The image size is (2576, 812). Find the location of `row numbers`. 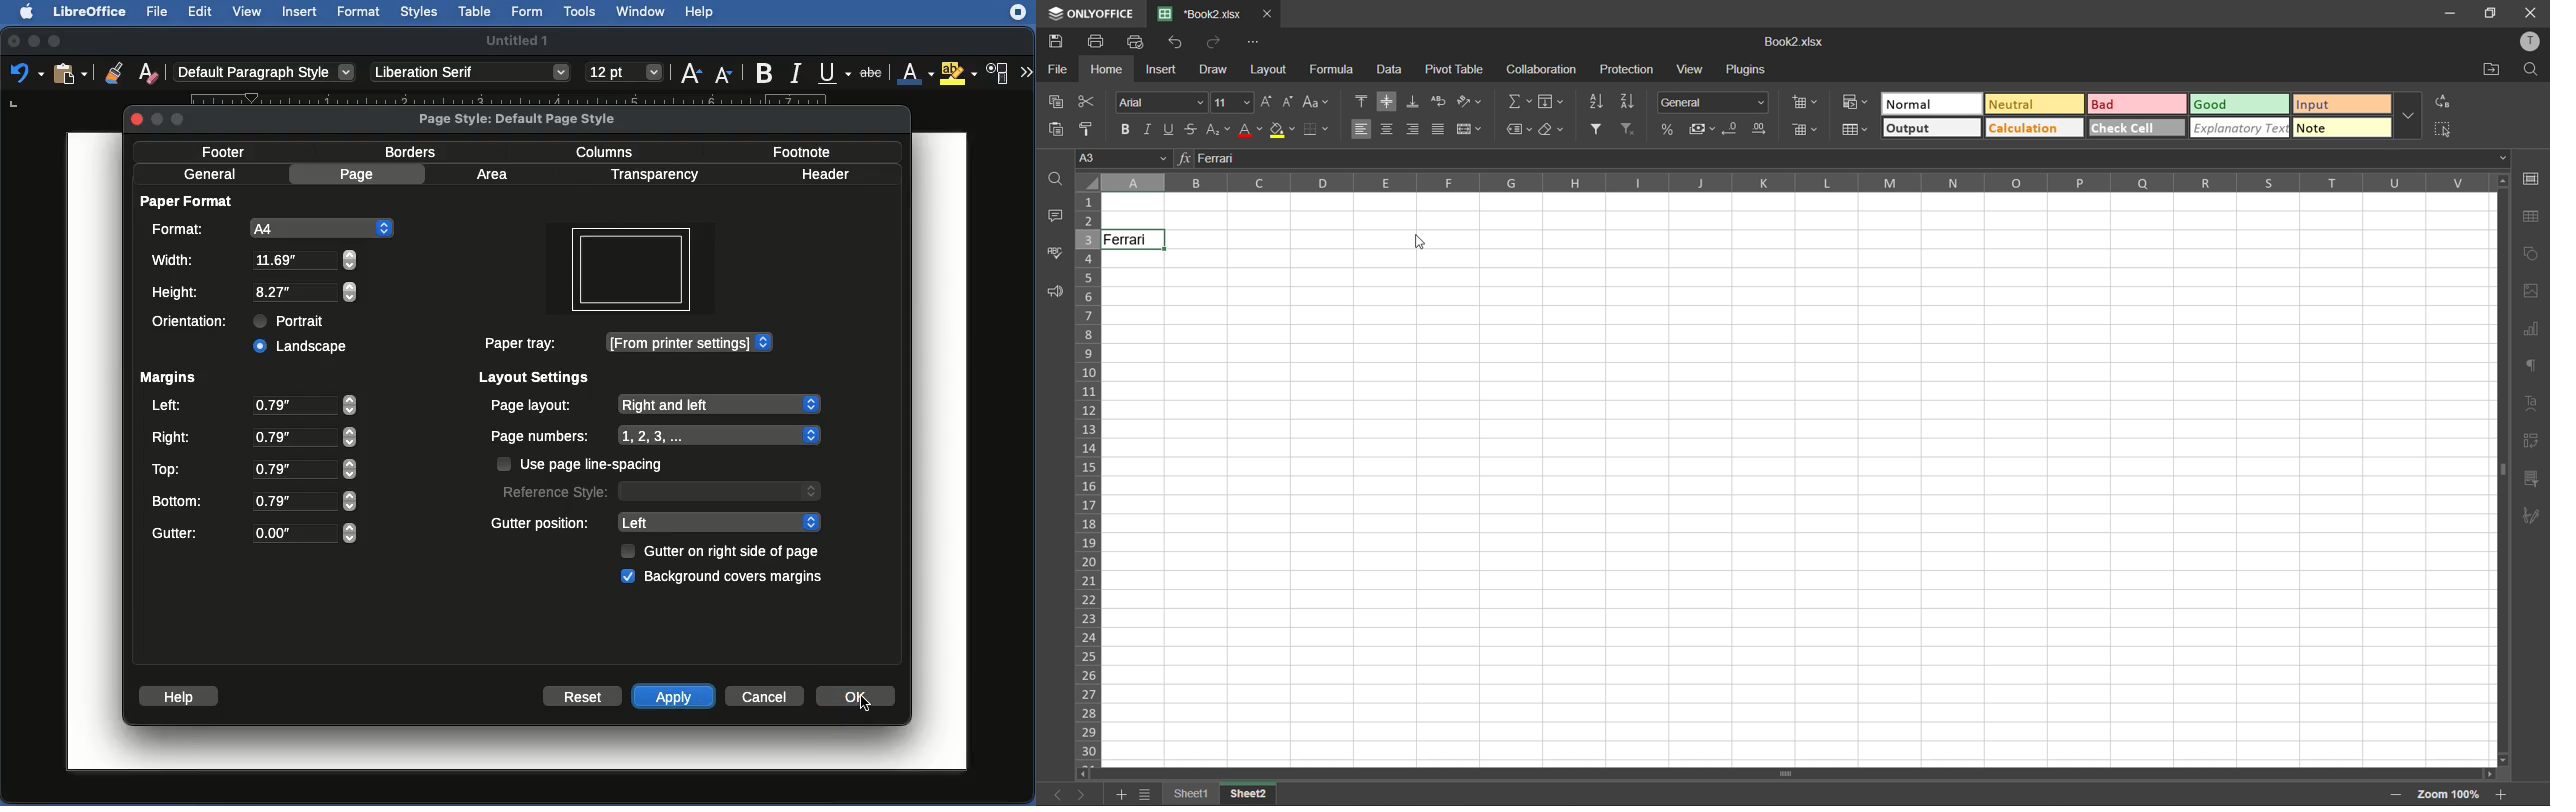

row numbers is located at coordinates (1088, 476).